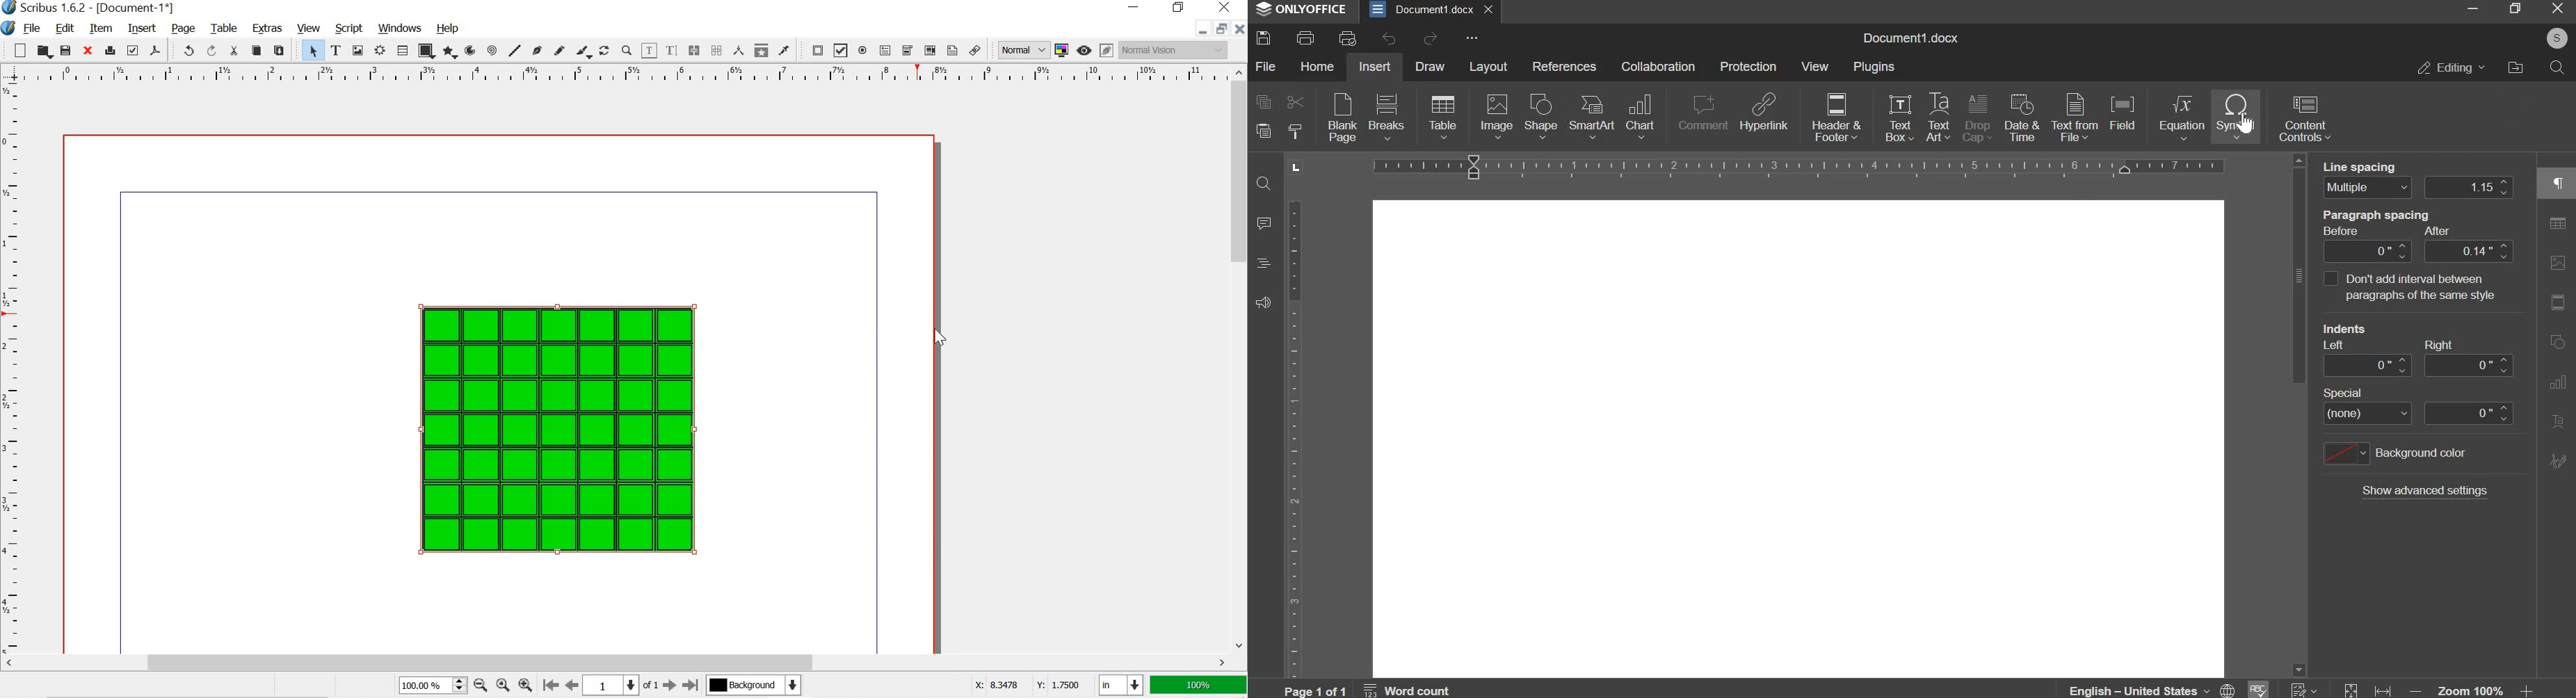  What do you see at coordinates (1374, 65) in the screenshot?
I see `insert` at bounding box center [1374, 65].